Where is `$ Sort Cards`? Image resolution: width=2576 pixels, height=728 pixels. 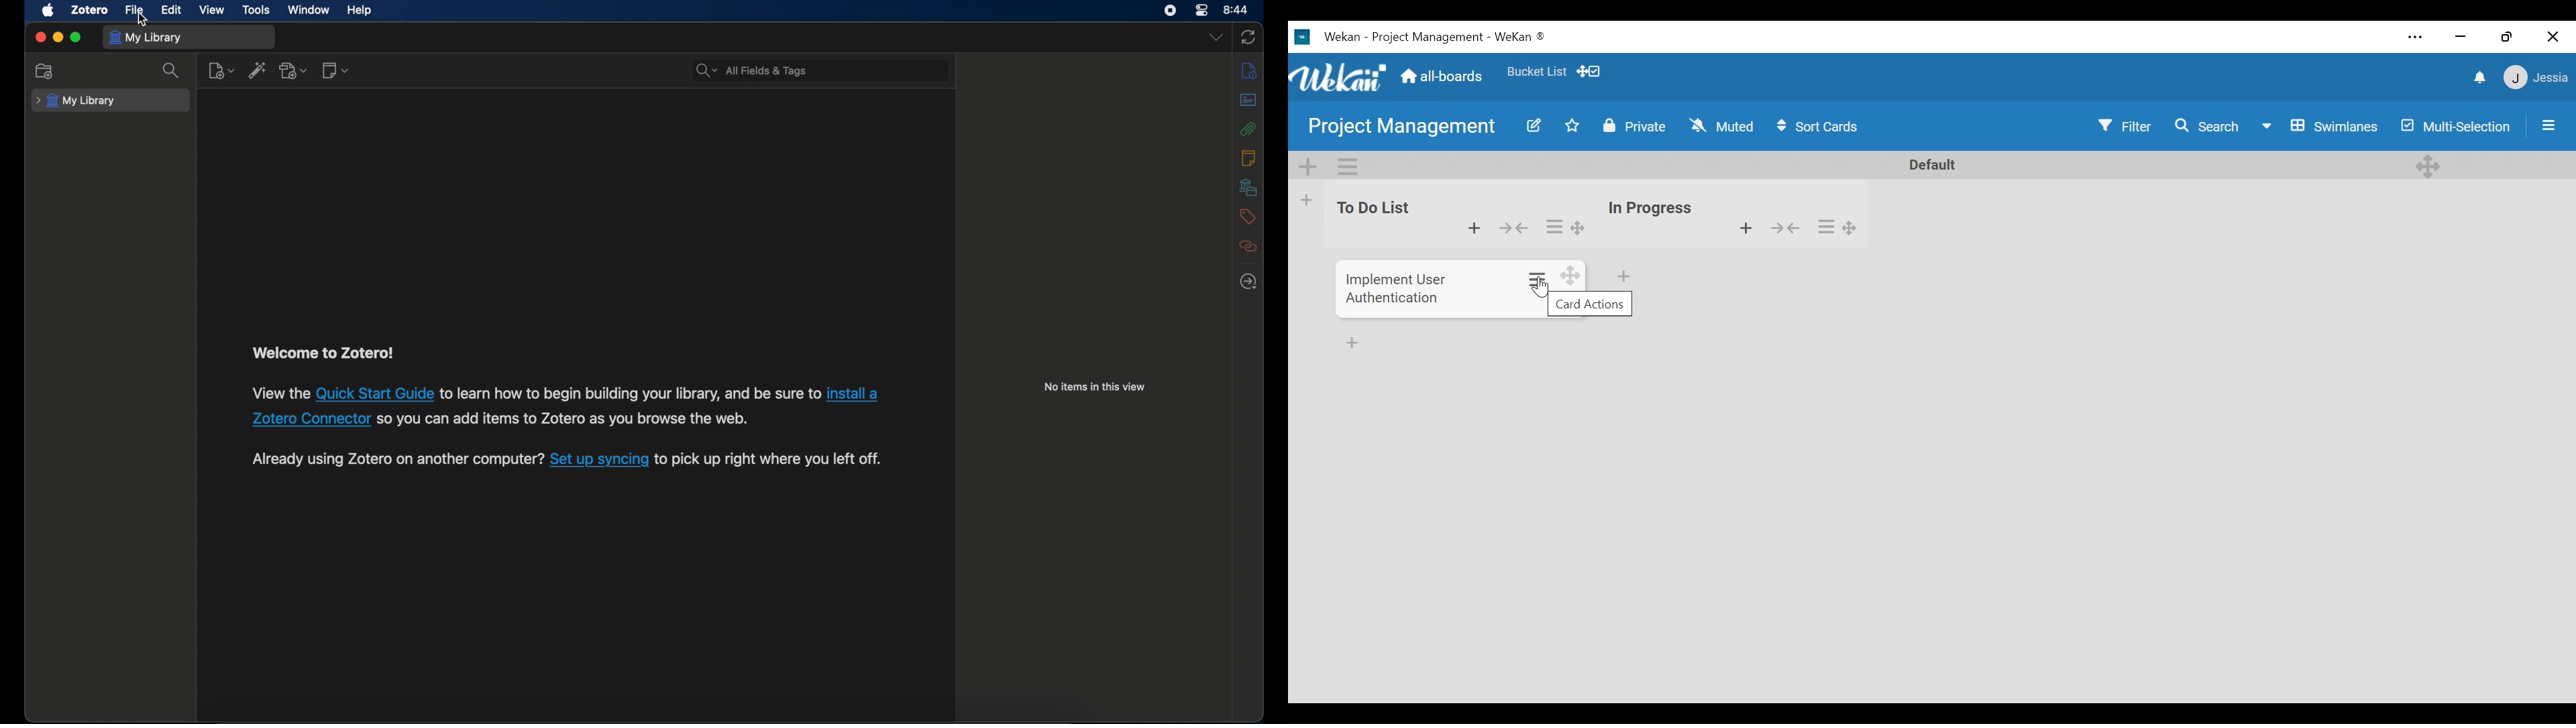 $ Sort Cards is located at coordinates (1823, 125).